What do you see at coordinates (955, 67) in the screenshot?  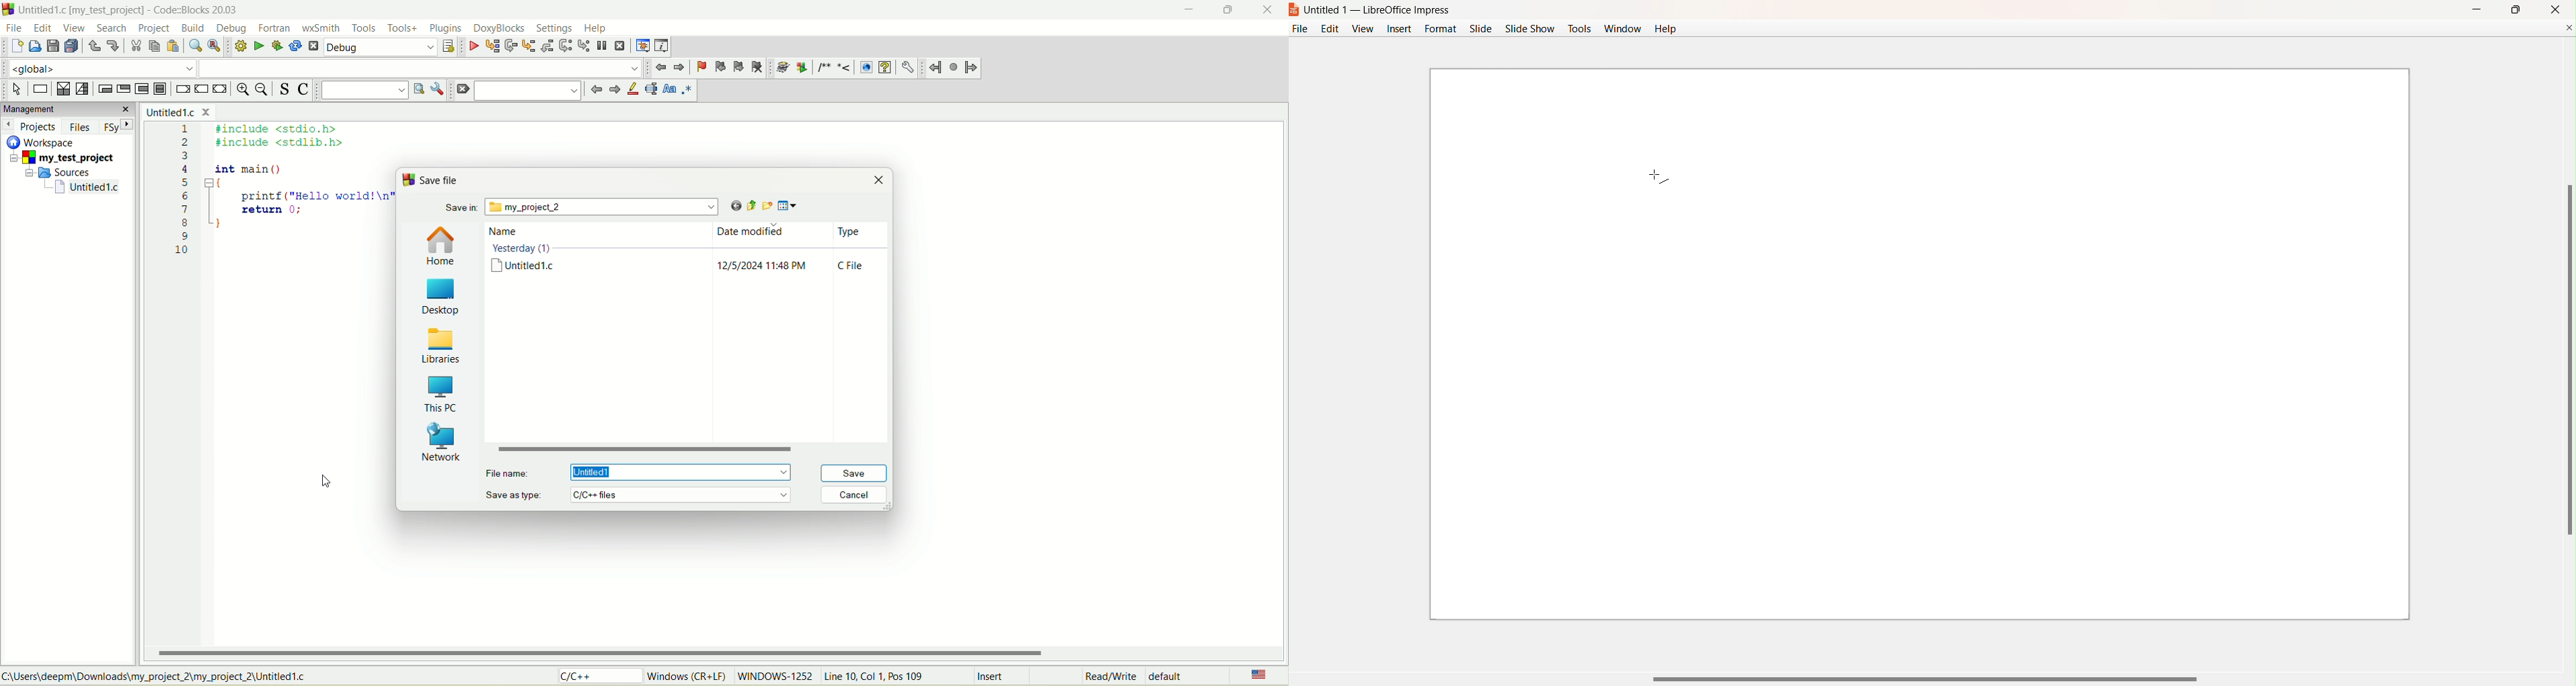 I see `last jump` at bounding box center [955, 67].